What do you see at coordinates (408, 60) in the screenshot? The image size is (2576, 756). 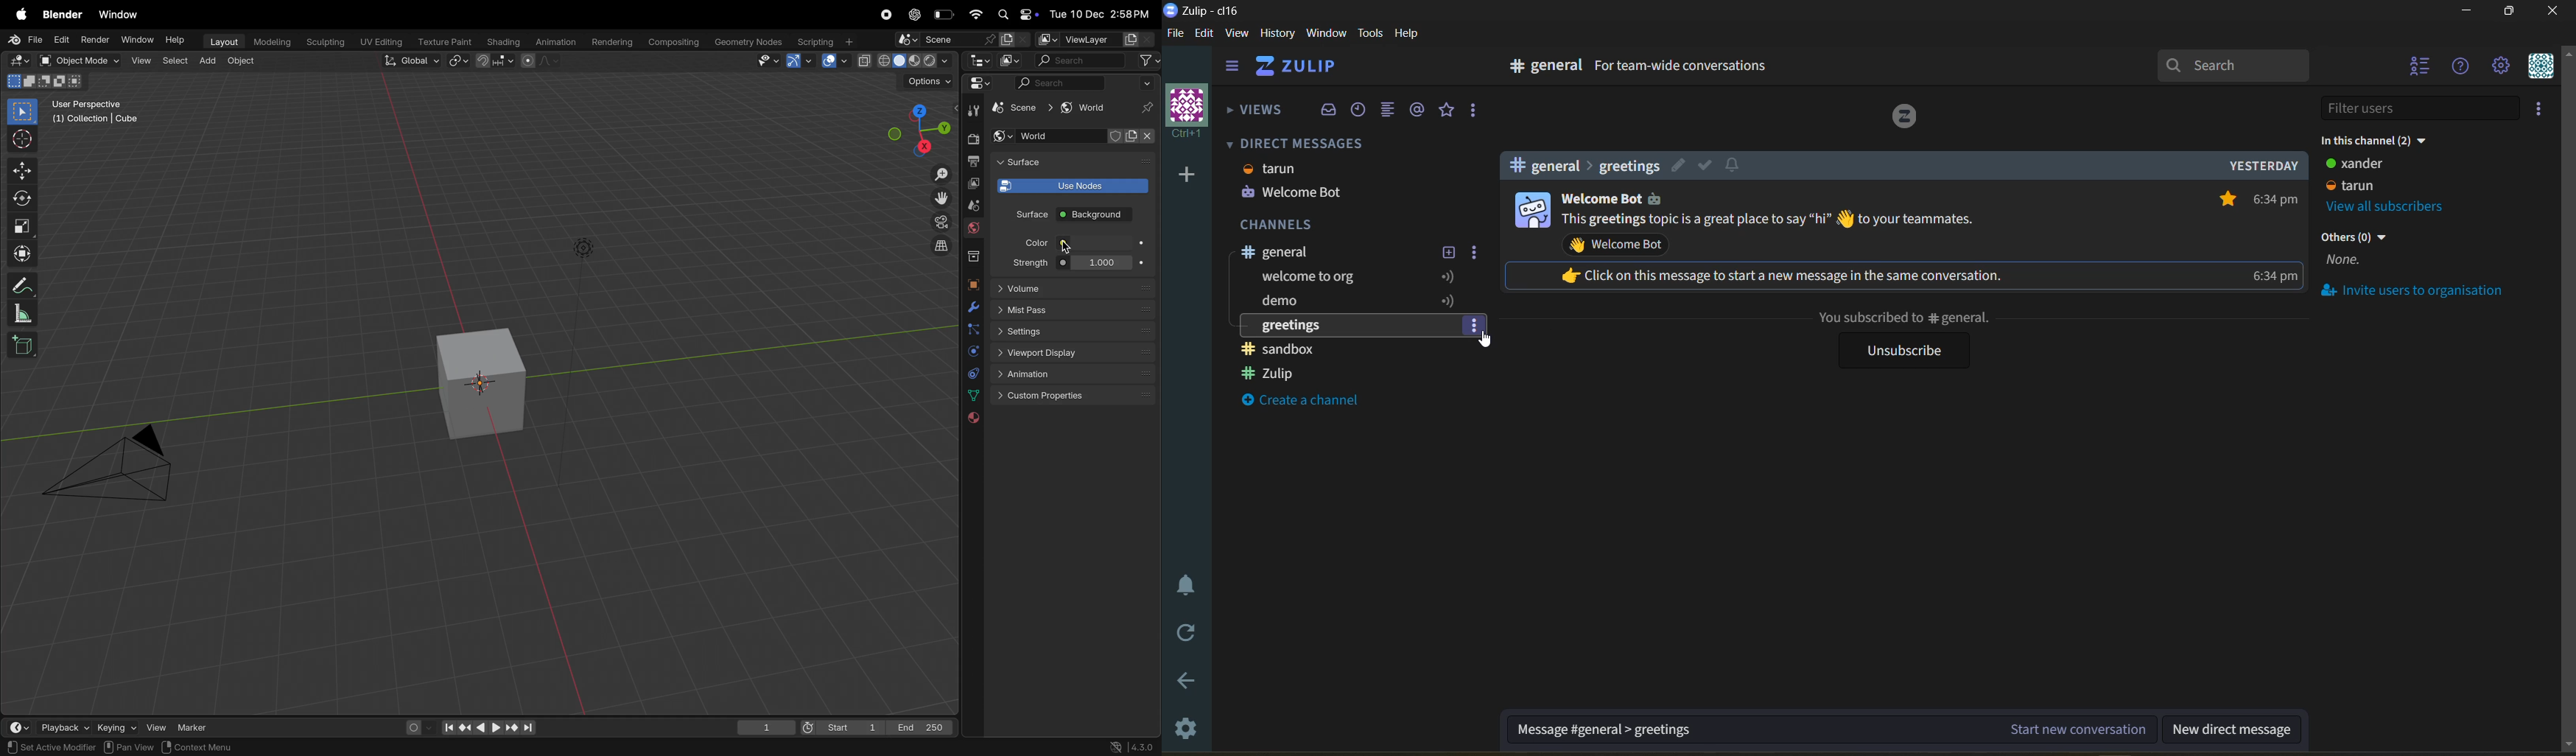 I see `Global` at bounding box center [408, 60].